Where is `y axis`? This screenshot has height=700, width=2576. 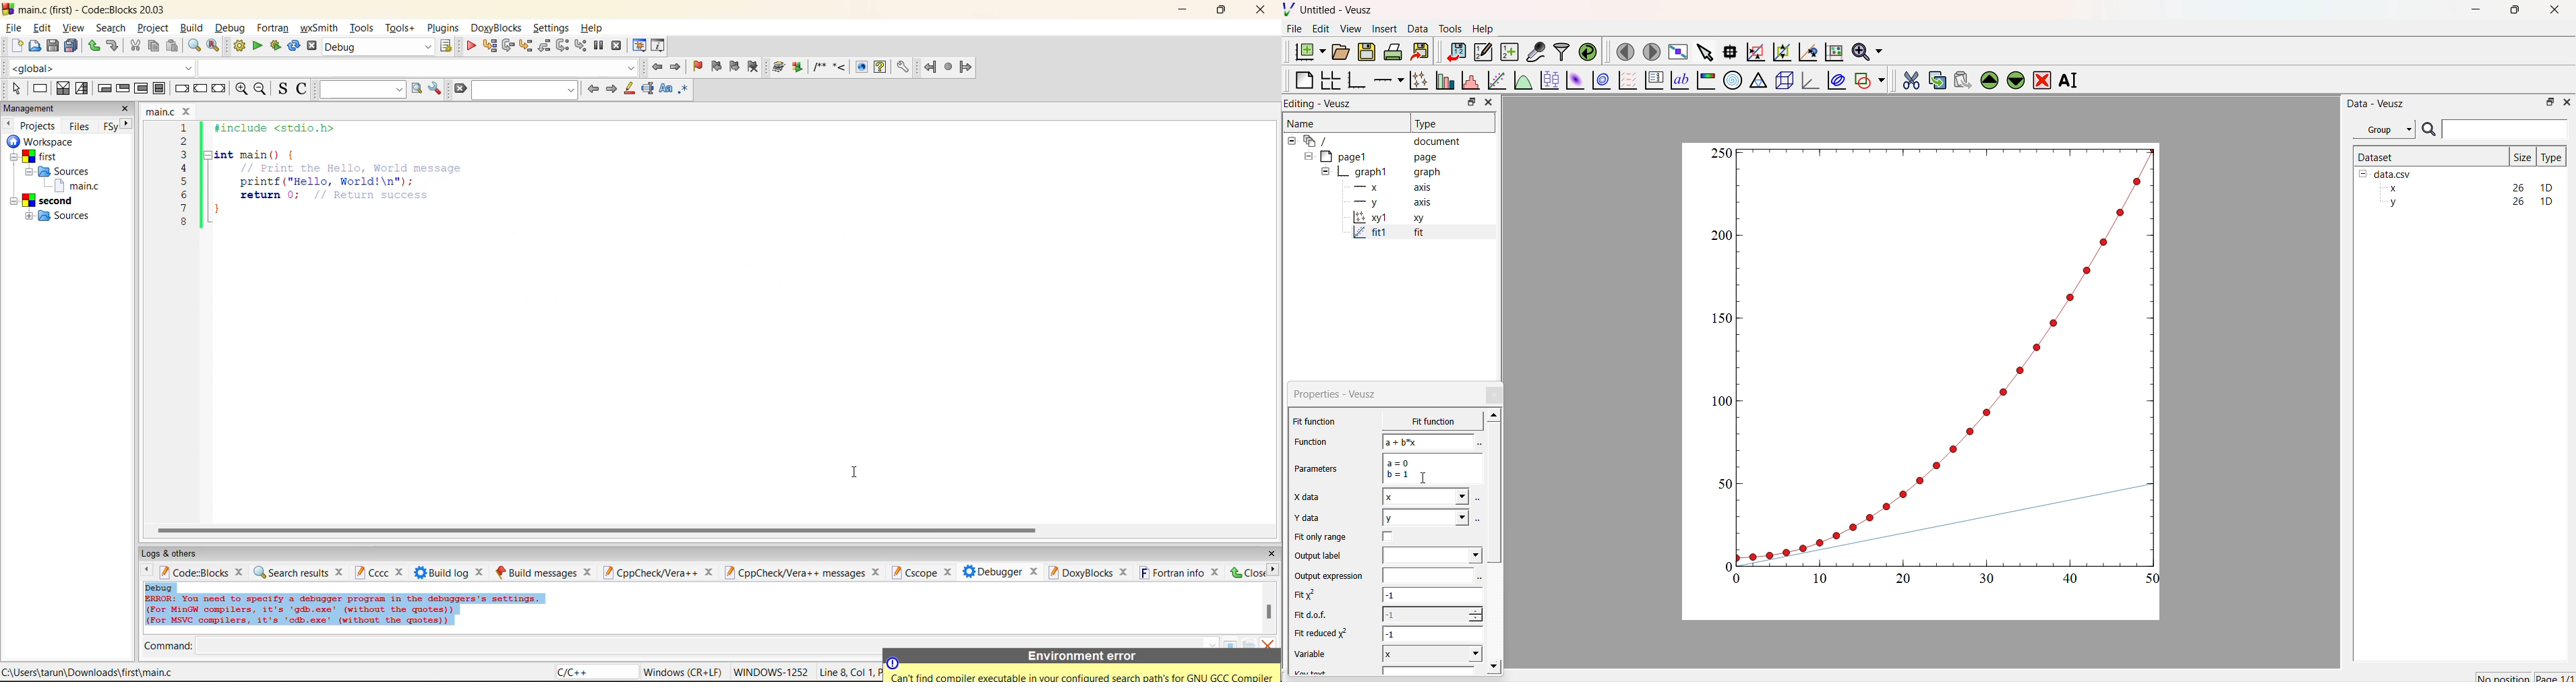
y axis is located at coordinates (1385, 202).